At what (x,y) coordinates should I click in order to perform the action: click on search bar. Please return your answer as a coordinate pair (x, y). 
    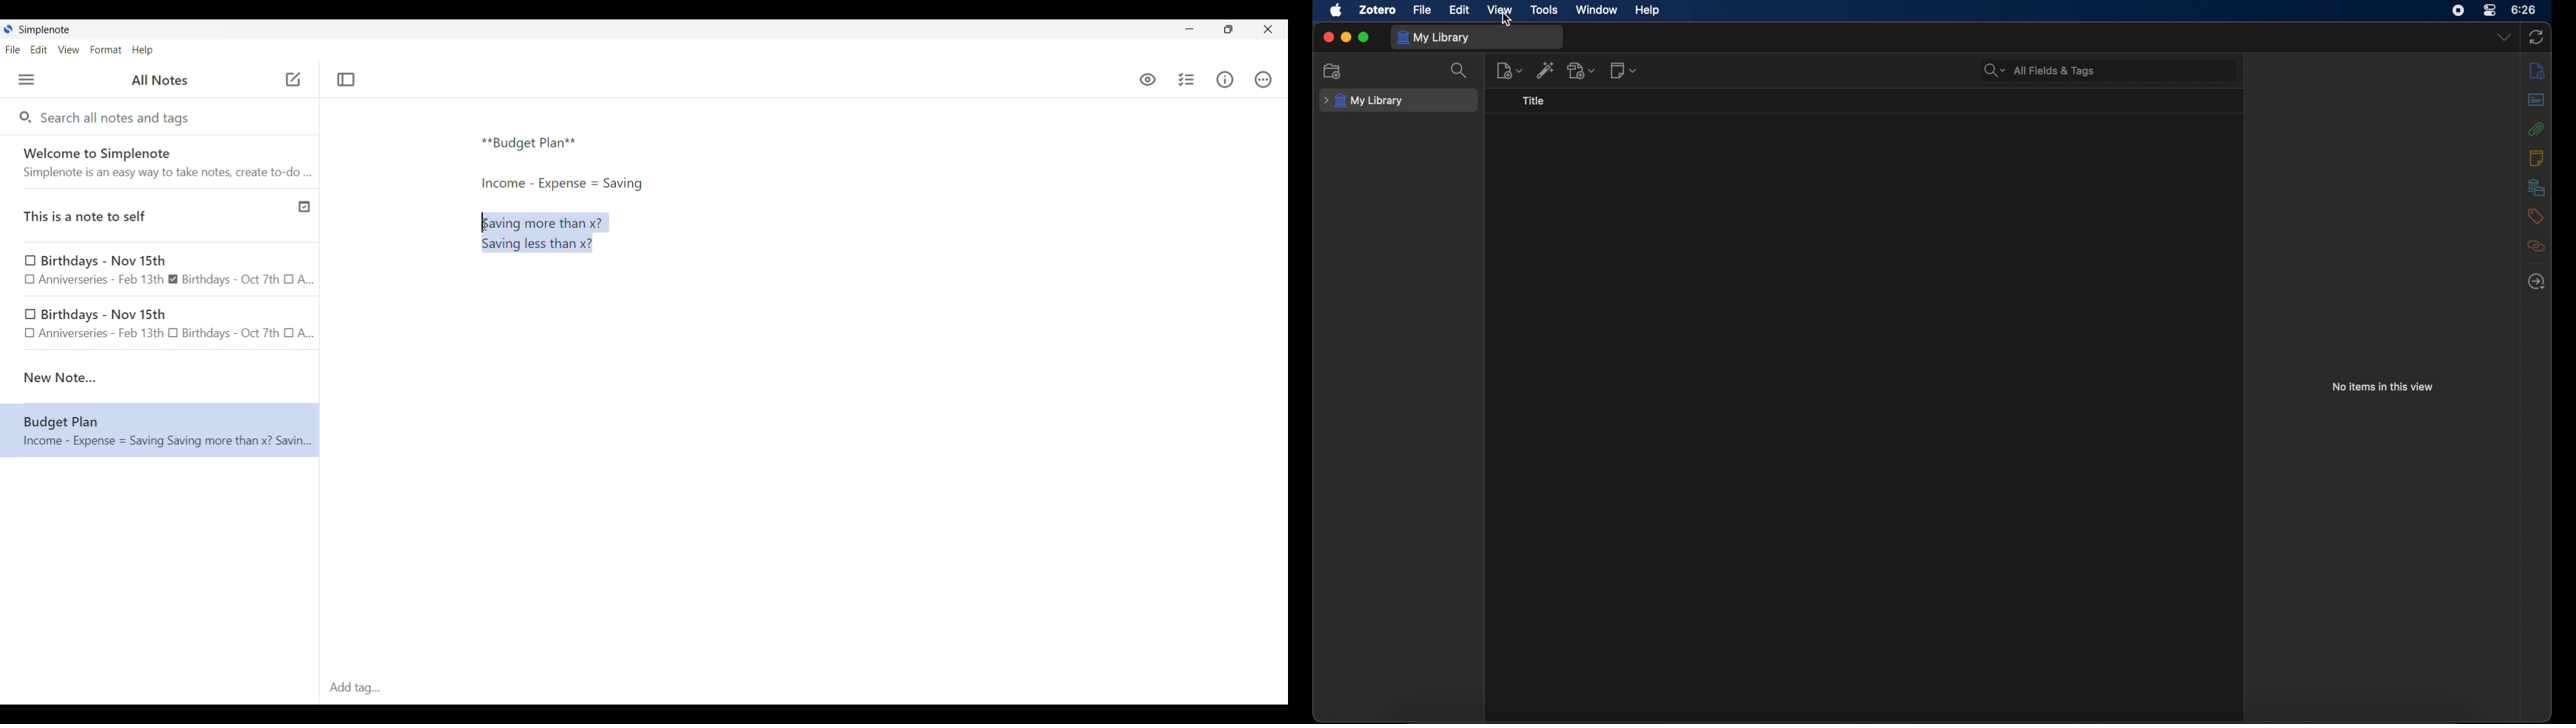
    Looking at the image, I should click on (2038, 71).